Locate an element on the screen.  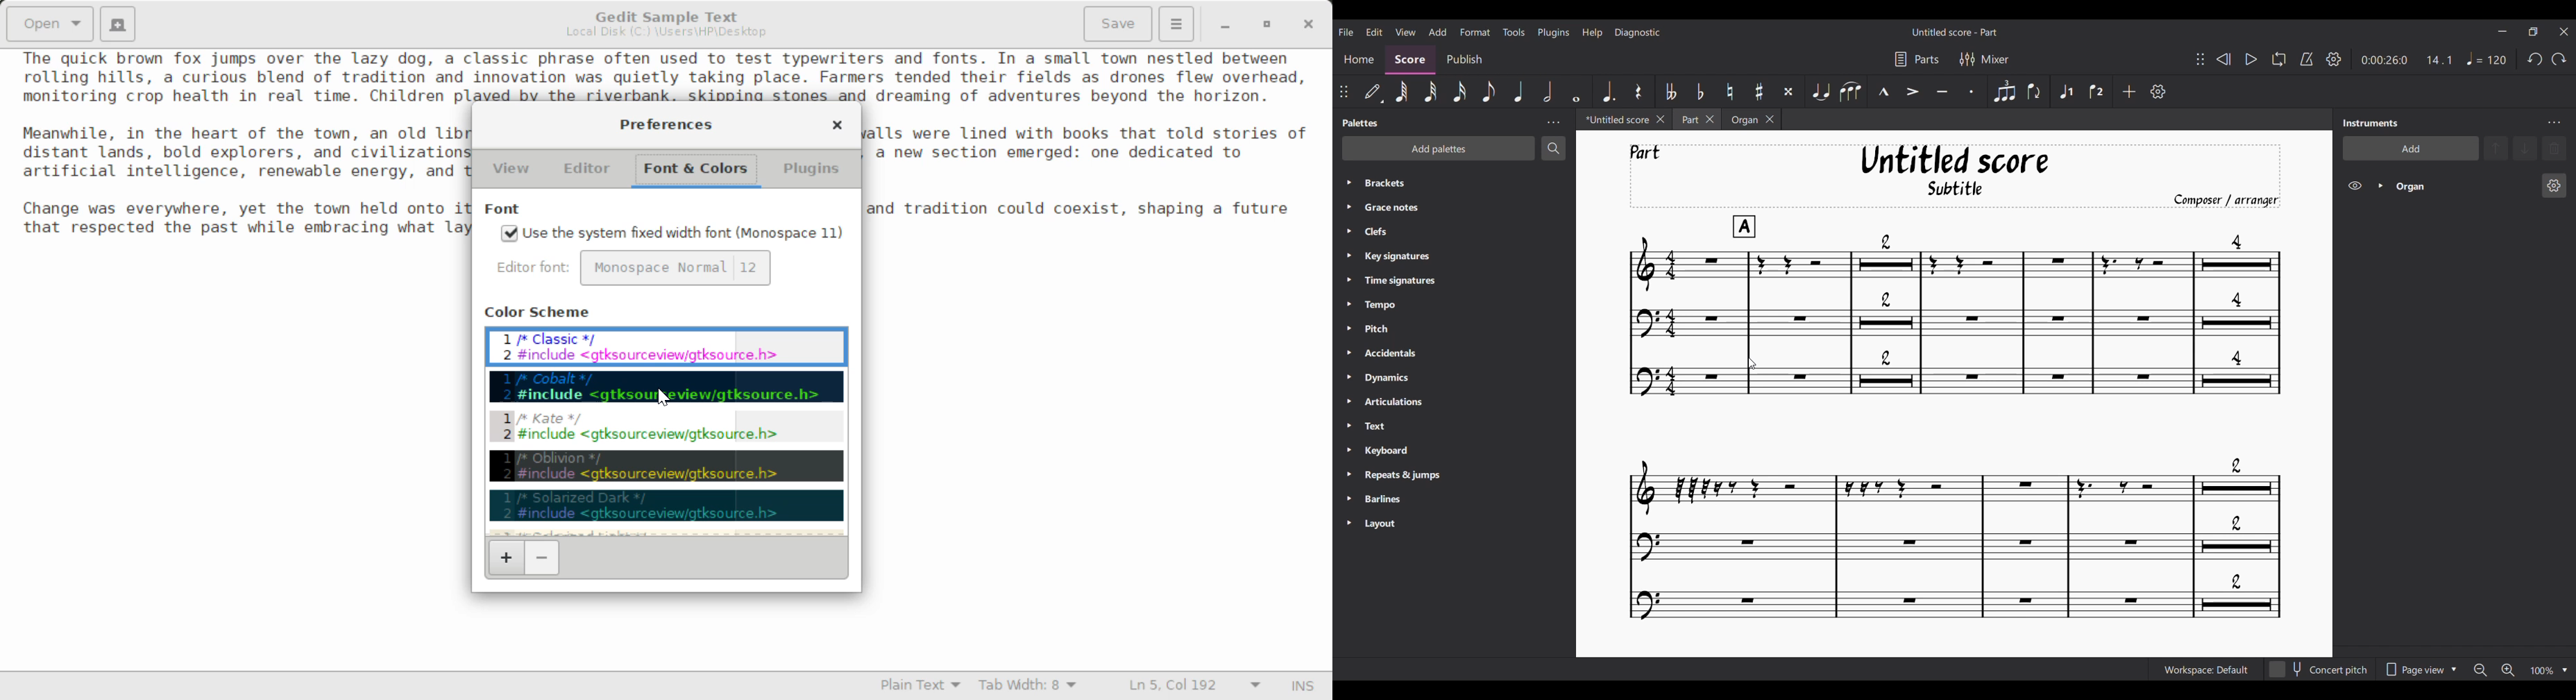
Quarter note is located at coordinates (2487, 58).